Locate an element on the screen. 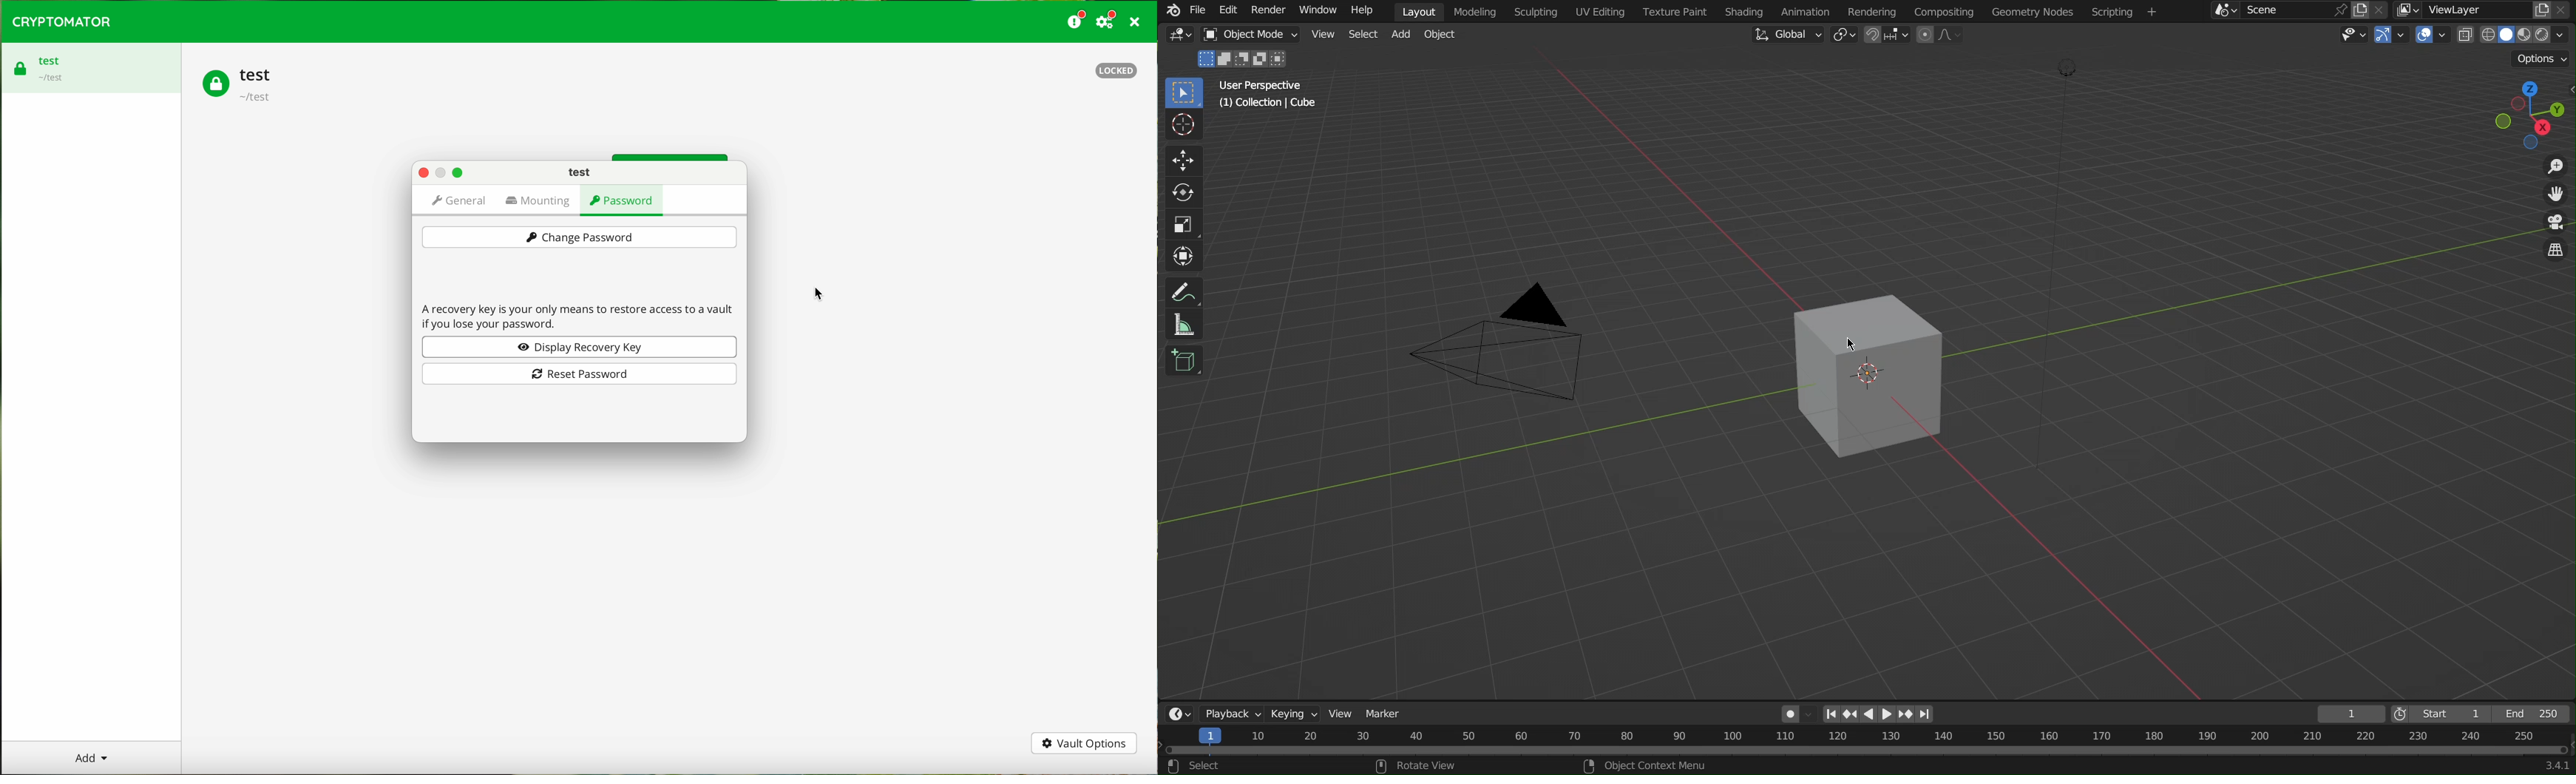  Window is located at coordinates (1318, 11).